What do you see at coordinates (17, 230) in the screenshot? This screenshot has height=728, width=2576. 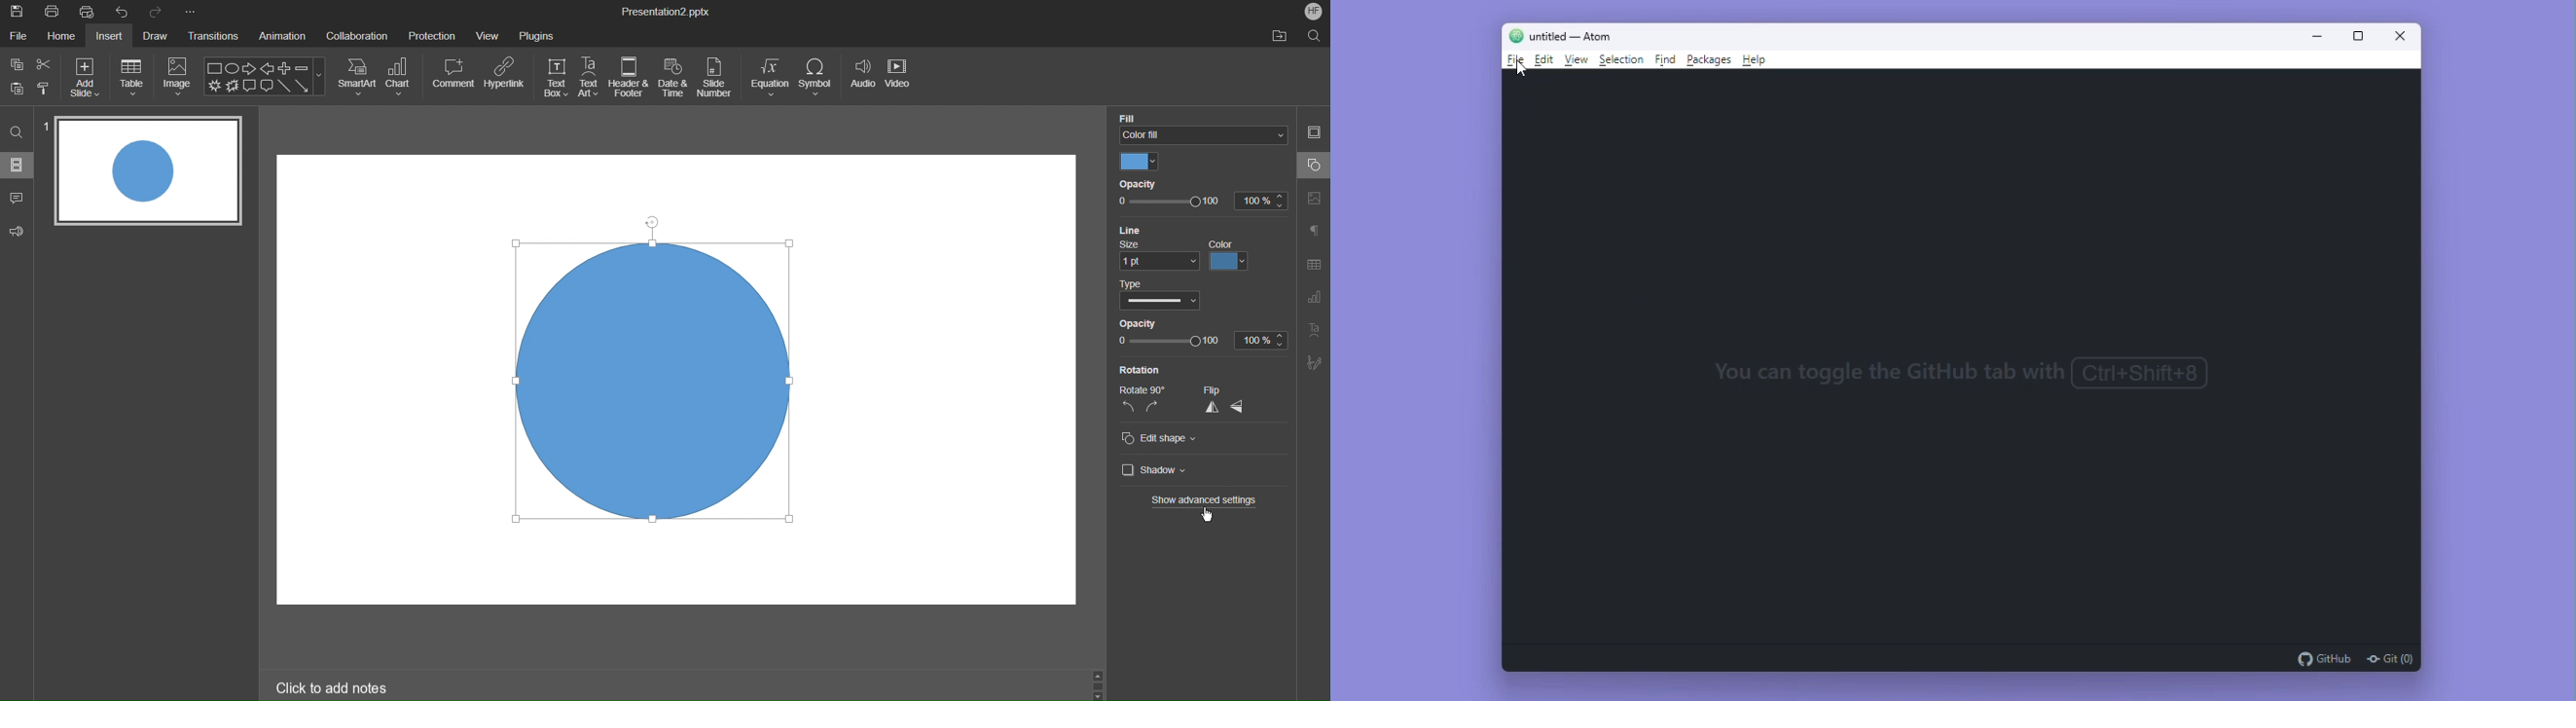 I see `Feedback & Support` at bounding box center [17, 230].